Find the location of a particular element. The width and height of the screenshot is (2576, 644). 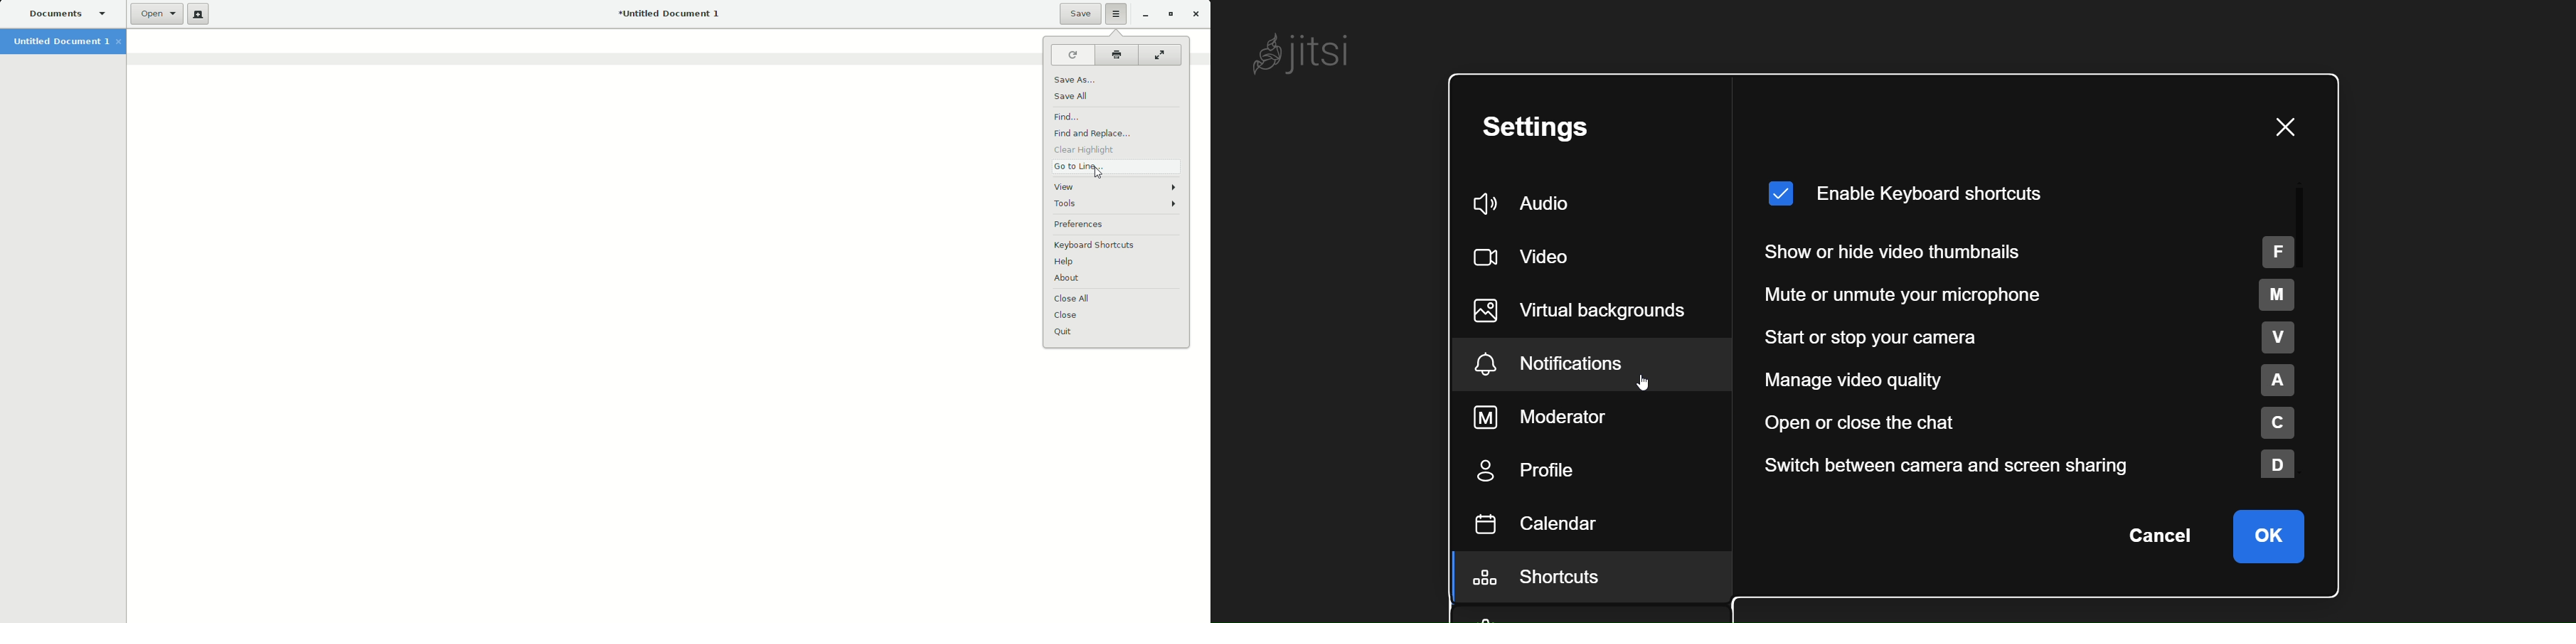

start or stop your camera is located at coordinates (2028, 336).